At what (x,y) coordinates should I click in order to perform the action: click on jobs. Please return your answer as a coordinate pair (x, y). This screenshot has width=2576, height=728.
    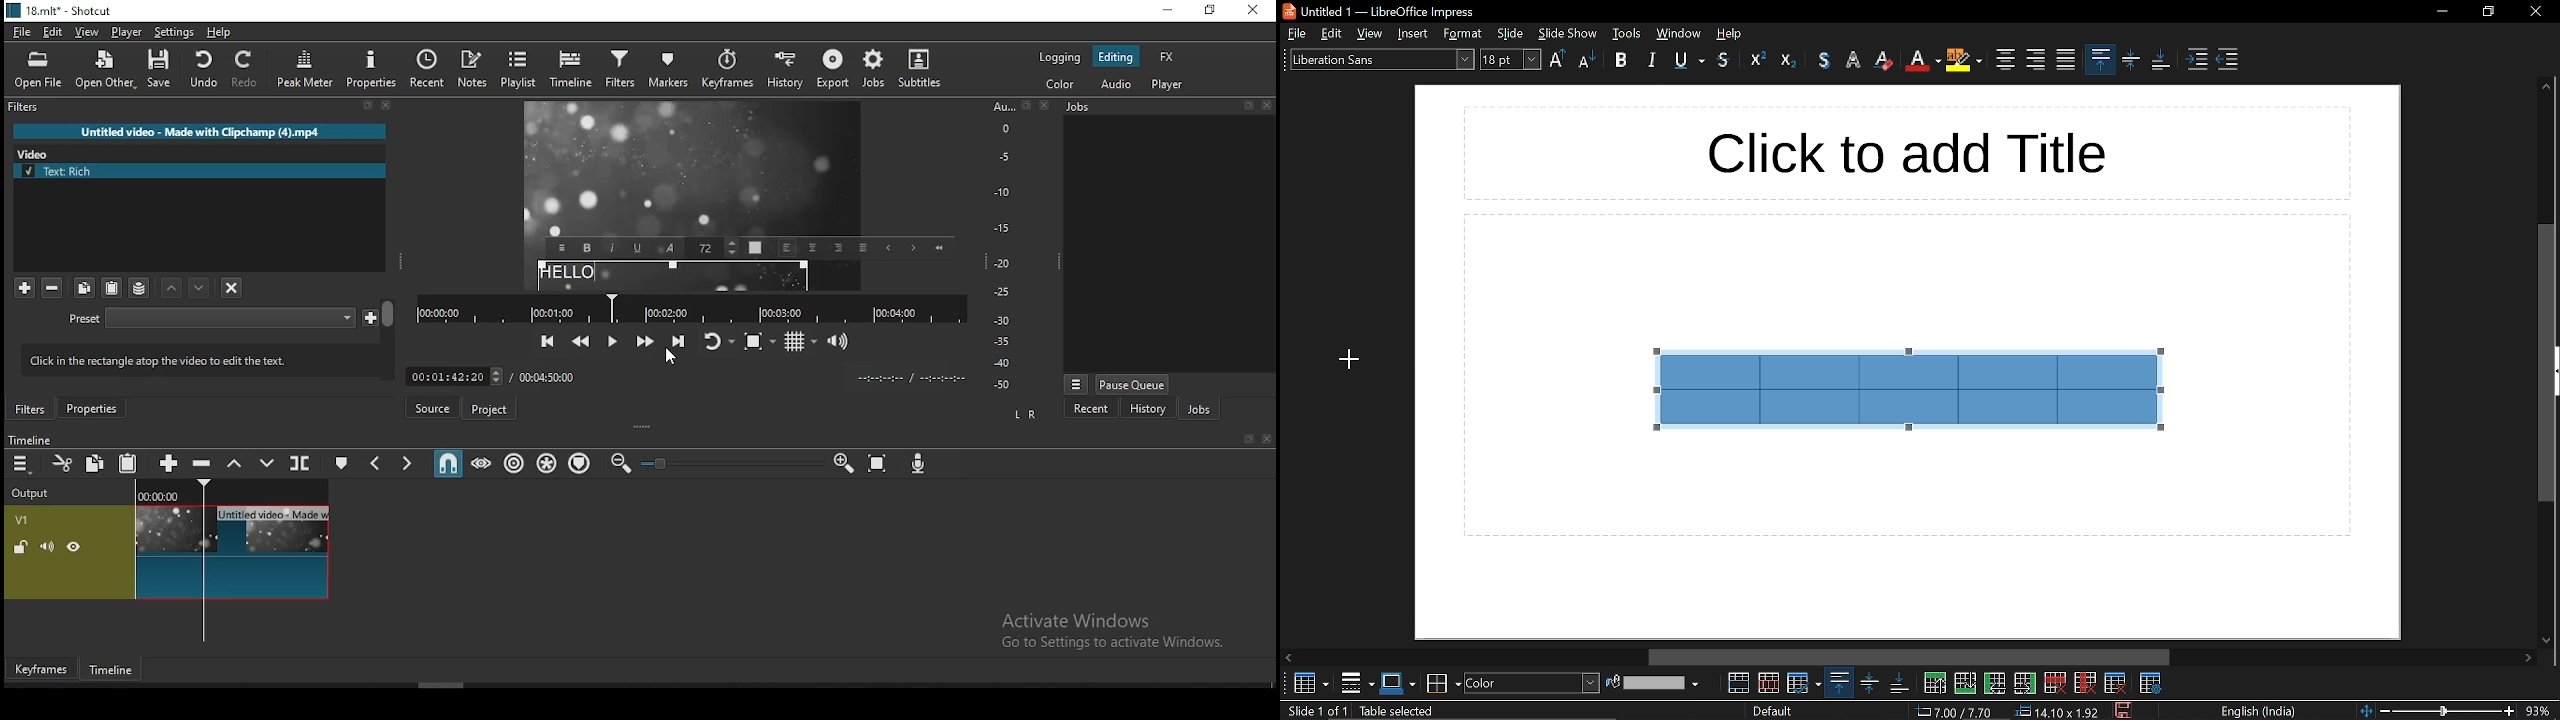
    Looking at the image, I should click on (1198, 408).